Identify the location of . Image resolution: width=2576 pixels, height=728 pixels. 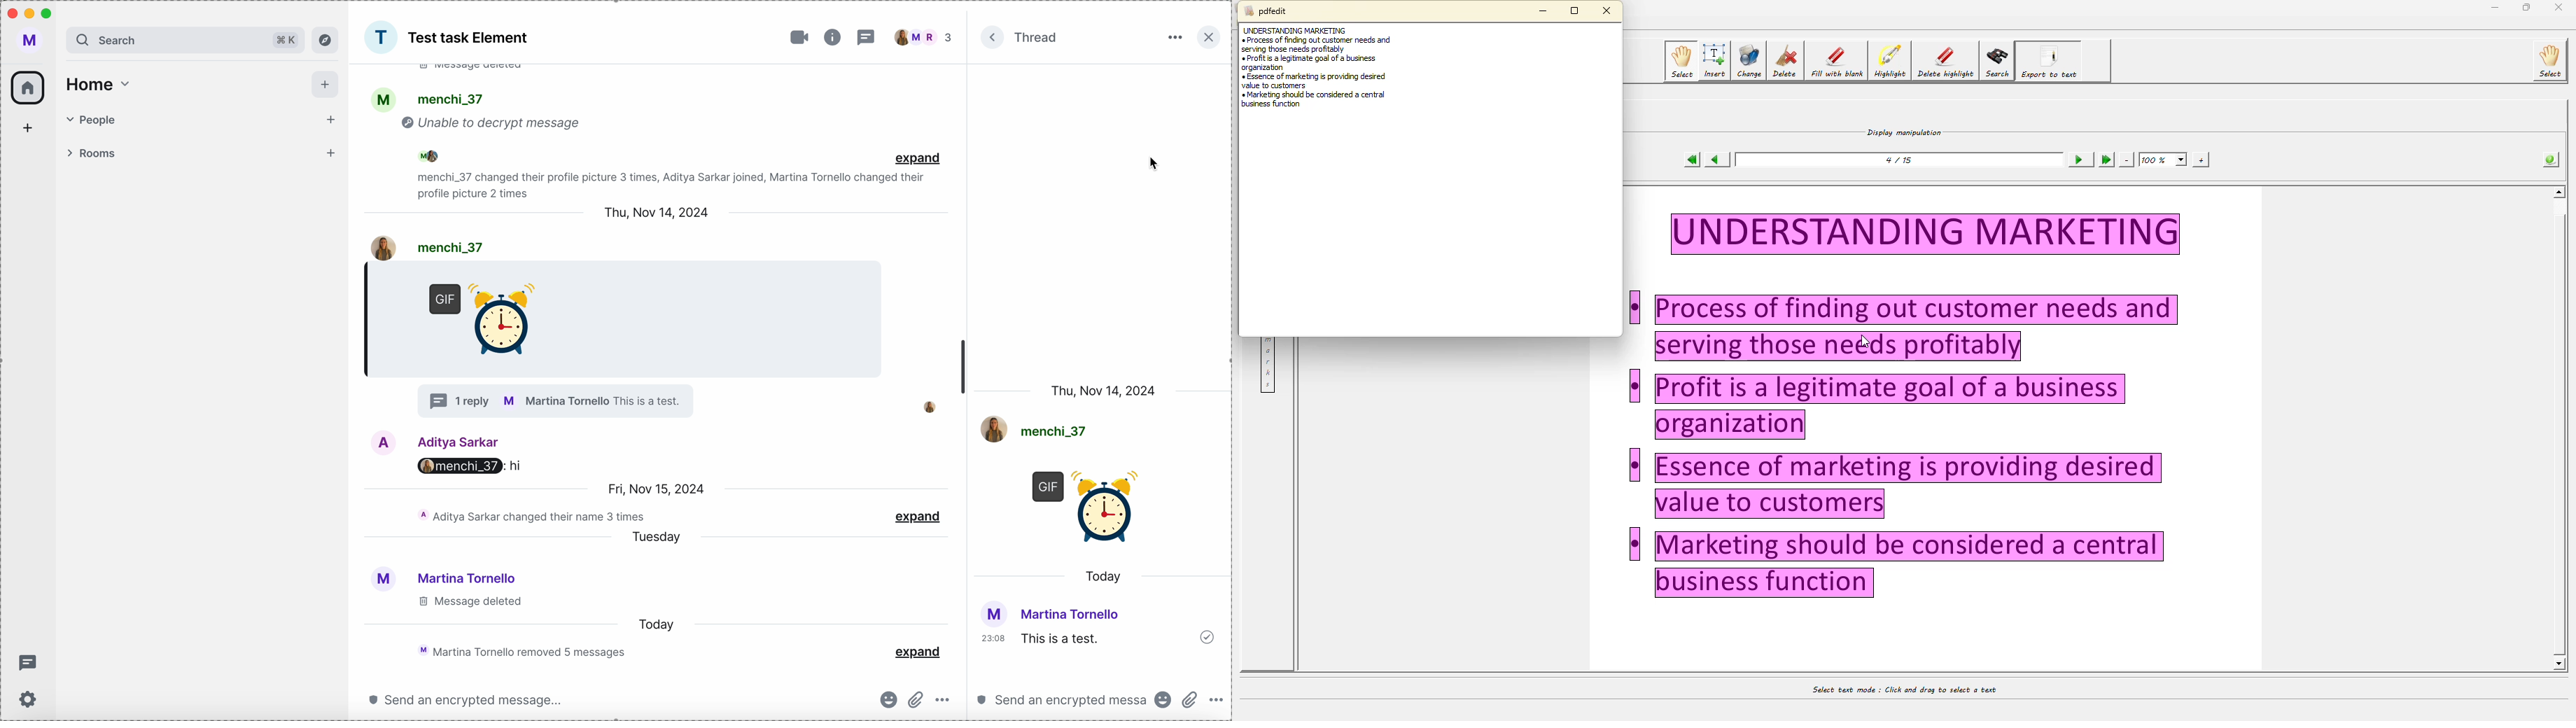
(1634, 386).